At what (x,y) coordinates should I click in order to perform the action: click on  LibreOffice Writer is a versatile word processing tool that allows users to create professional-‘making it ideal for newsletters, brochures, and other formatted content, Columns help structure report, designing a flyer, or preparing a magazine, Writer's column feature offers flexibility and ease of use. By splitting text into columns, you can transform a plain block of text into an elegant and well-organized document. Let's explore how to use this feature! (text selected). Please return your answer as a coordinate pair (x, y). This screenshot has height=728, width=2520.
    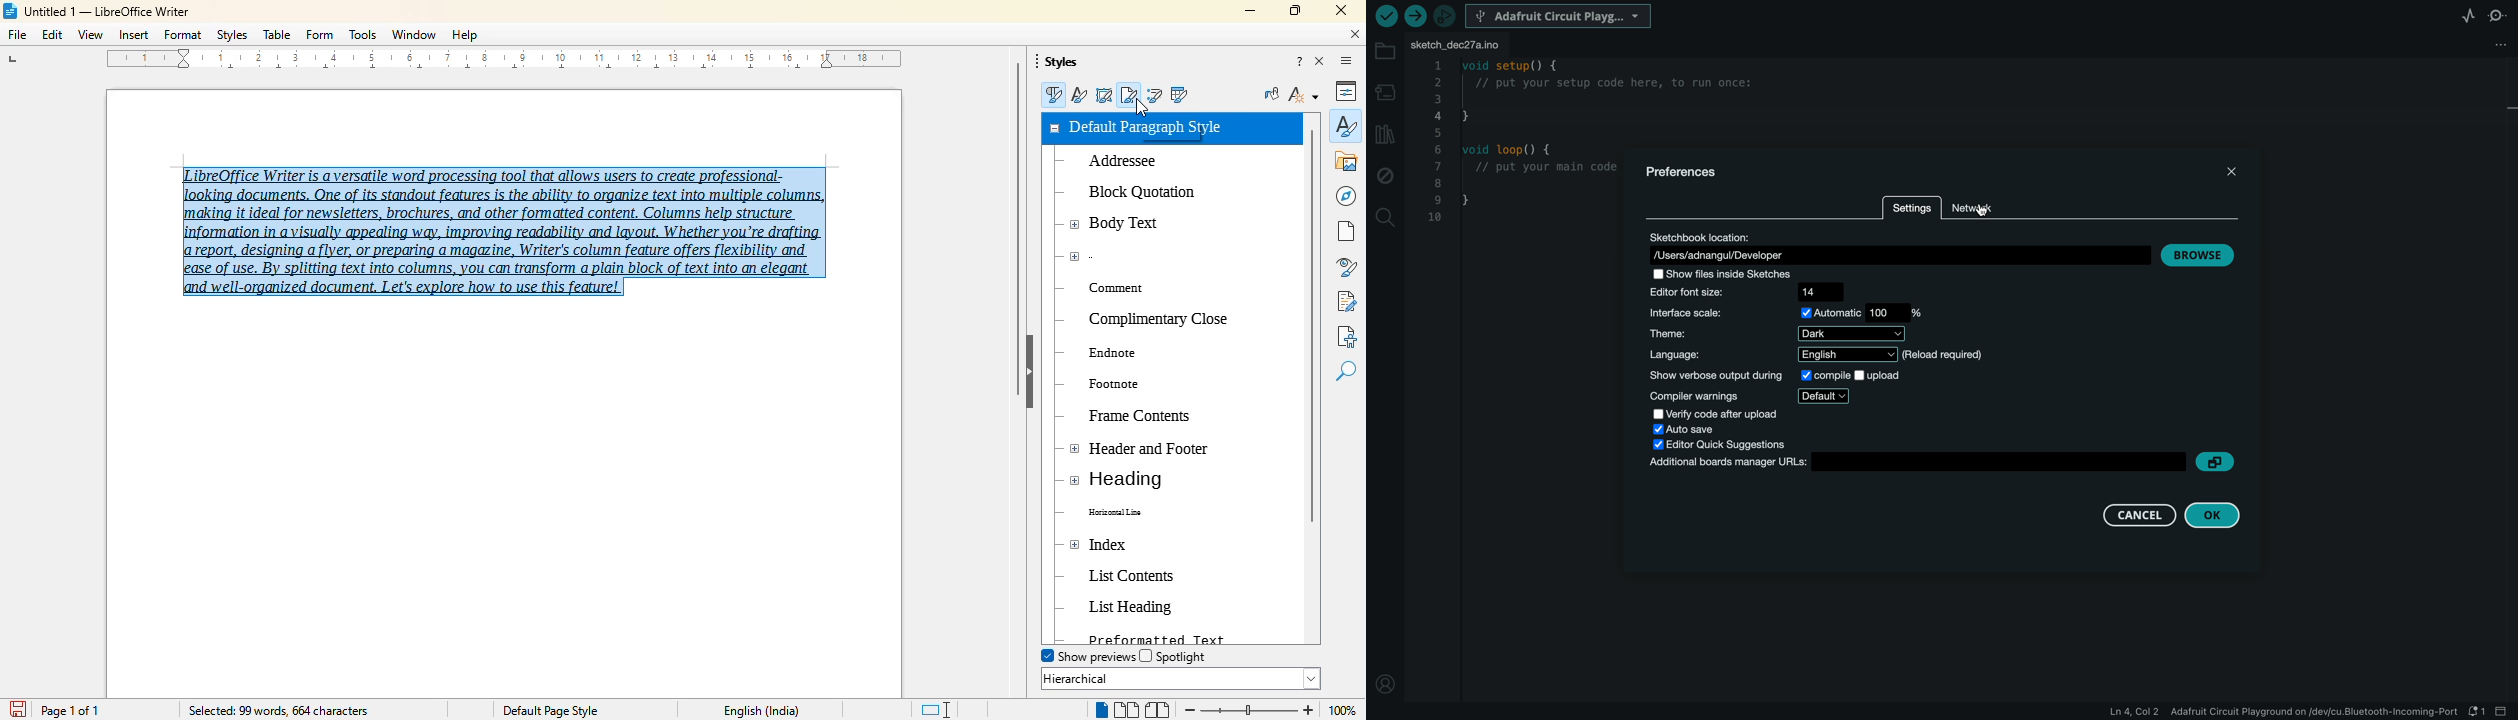
    Looking at the image, I should click on (503, 225).